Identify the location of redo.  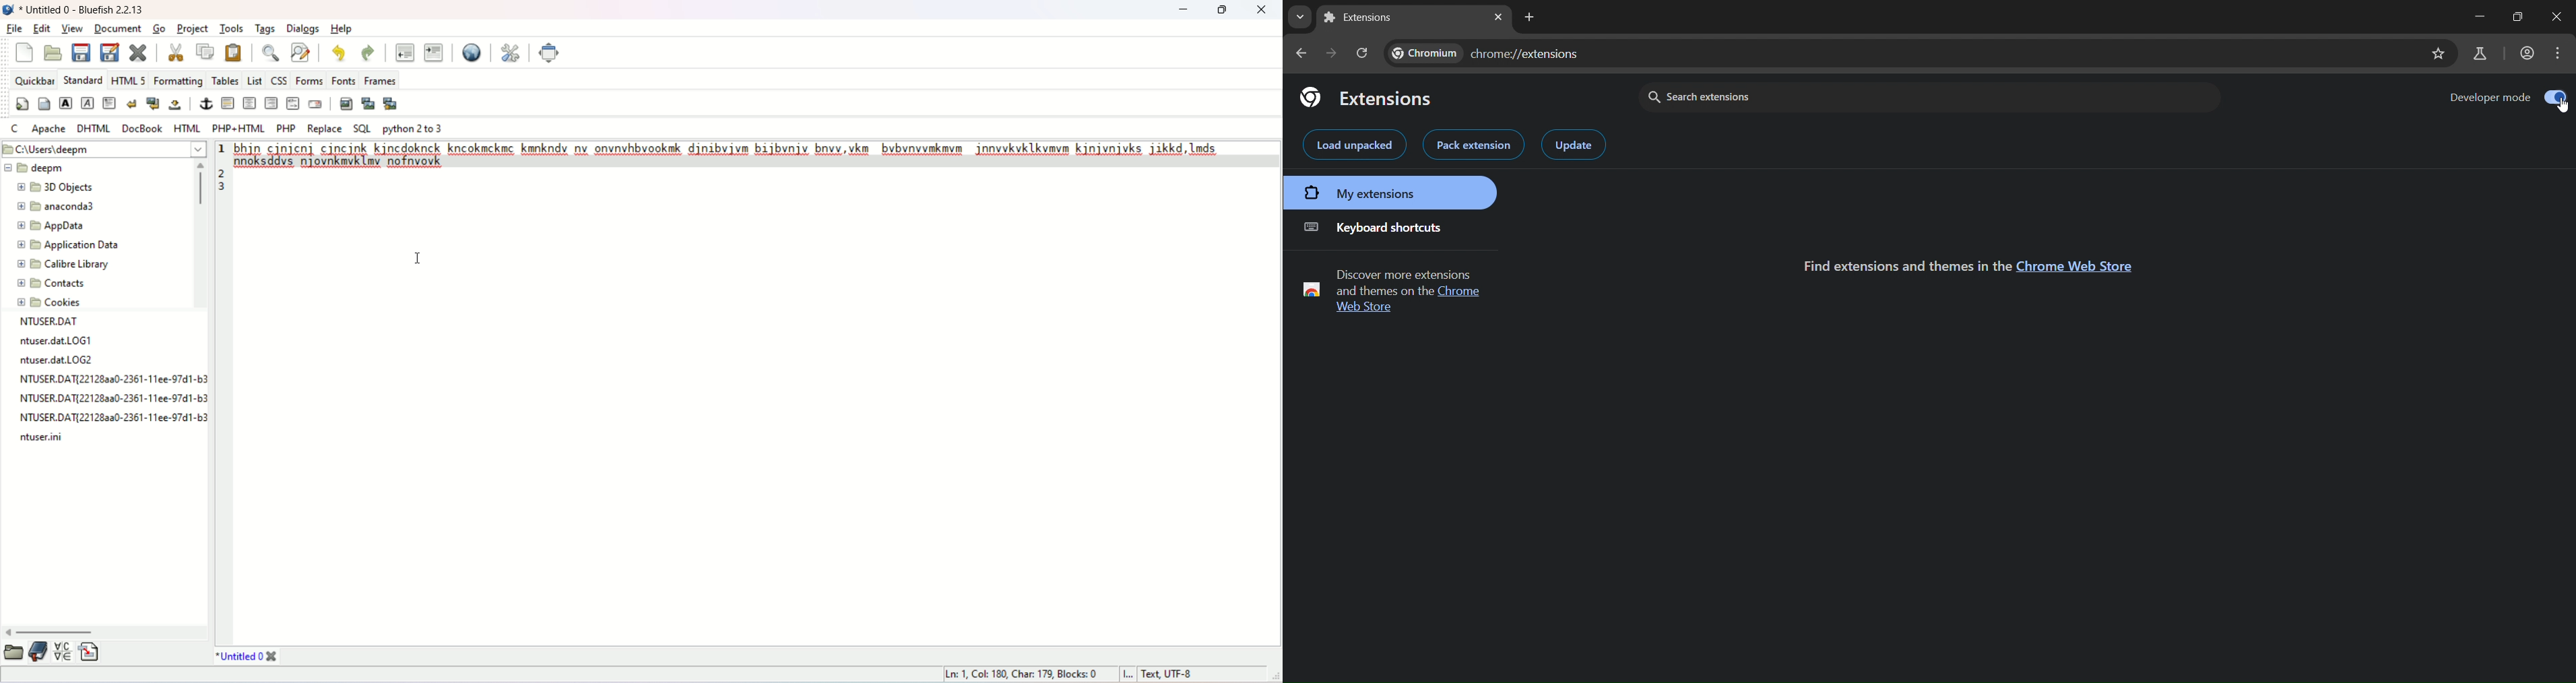
(370, 55).